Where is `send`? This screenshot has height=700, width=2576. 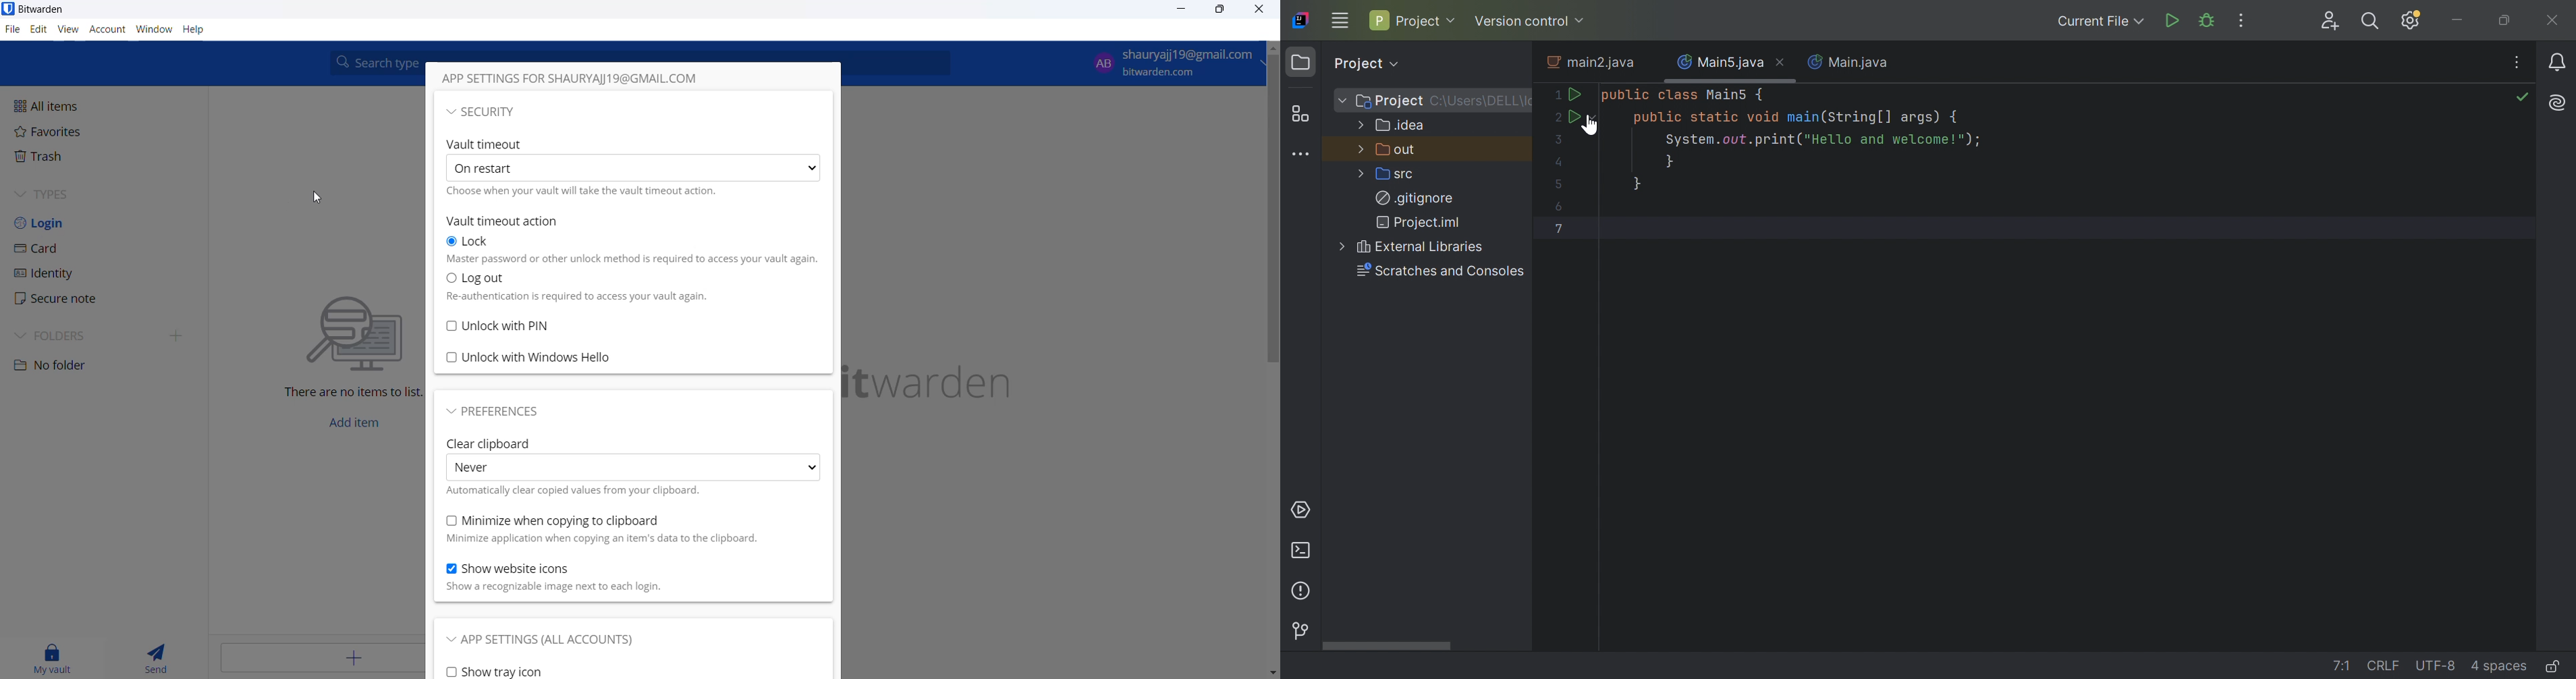
send is located at coordinates (161, 655).